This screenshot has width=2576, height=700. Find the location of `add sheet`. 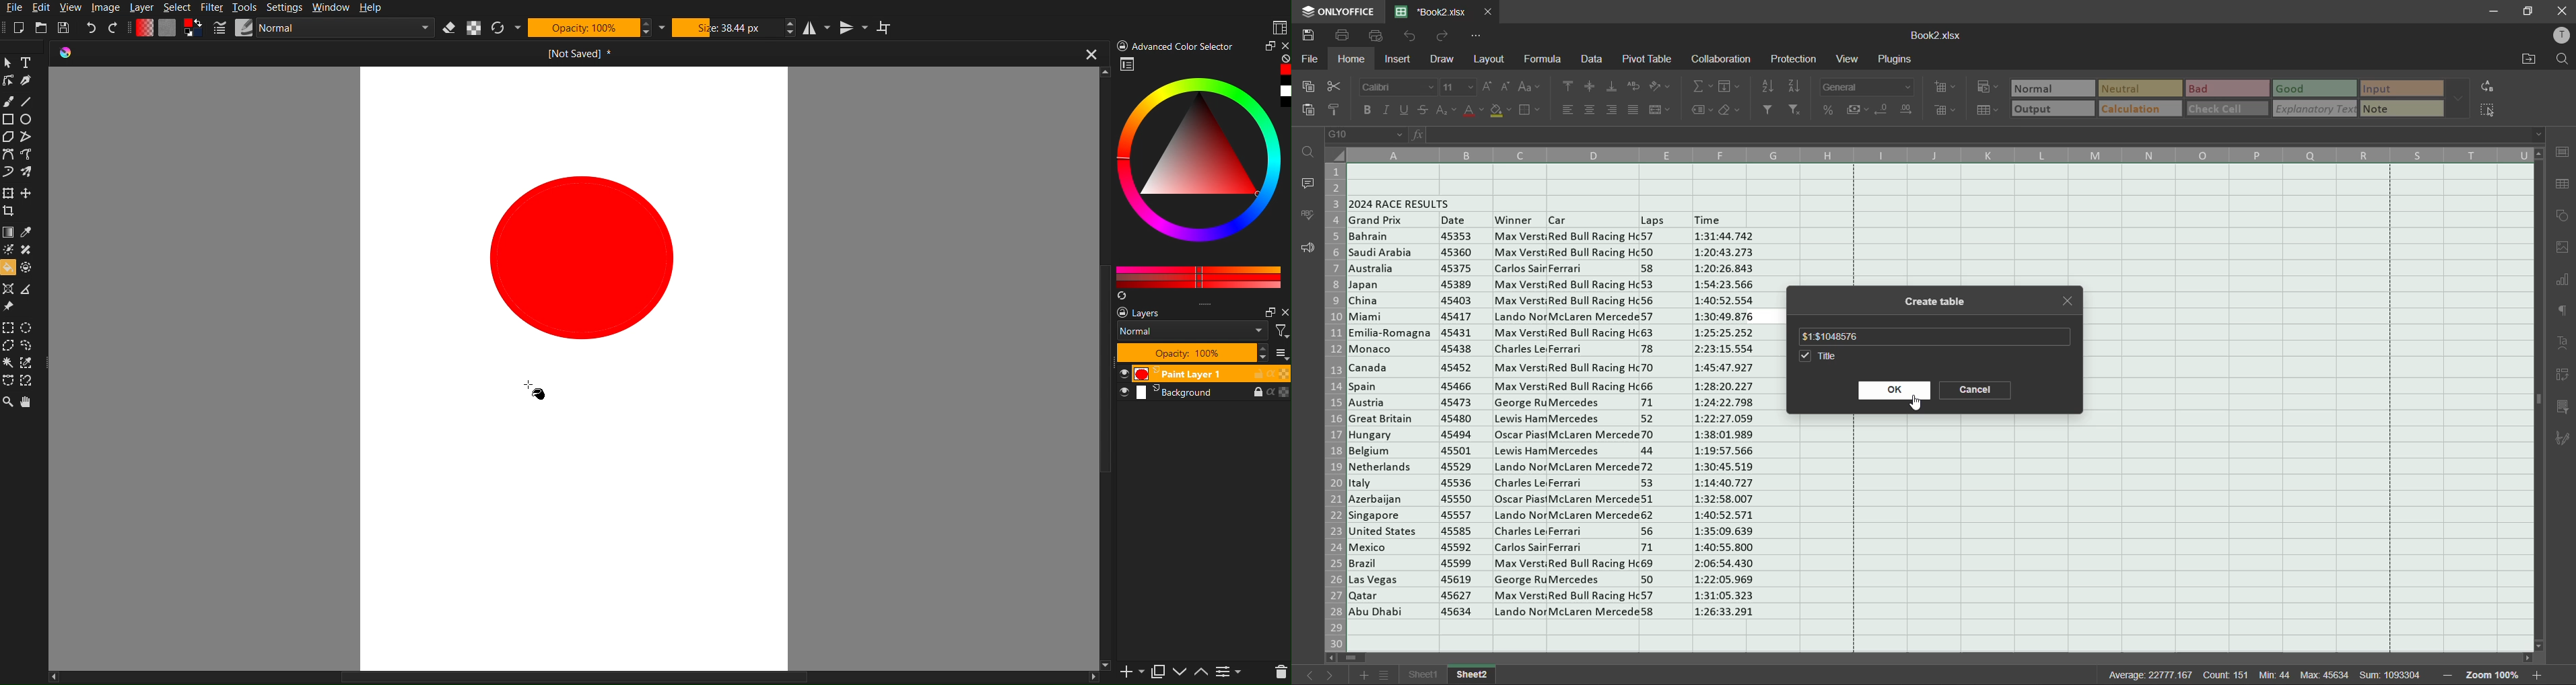

add sheet is located at coordinates (1367, 676).